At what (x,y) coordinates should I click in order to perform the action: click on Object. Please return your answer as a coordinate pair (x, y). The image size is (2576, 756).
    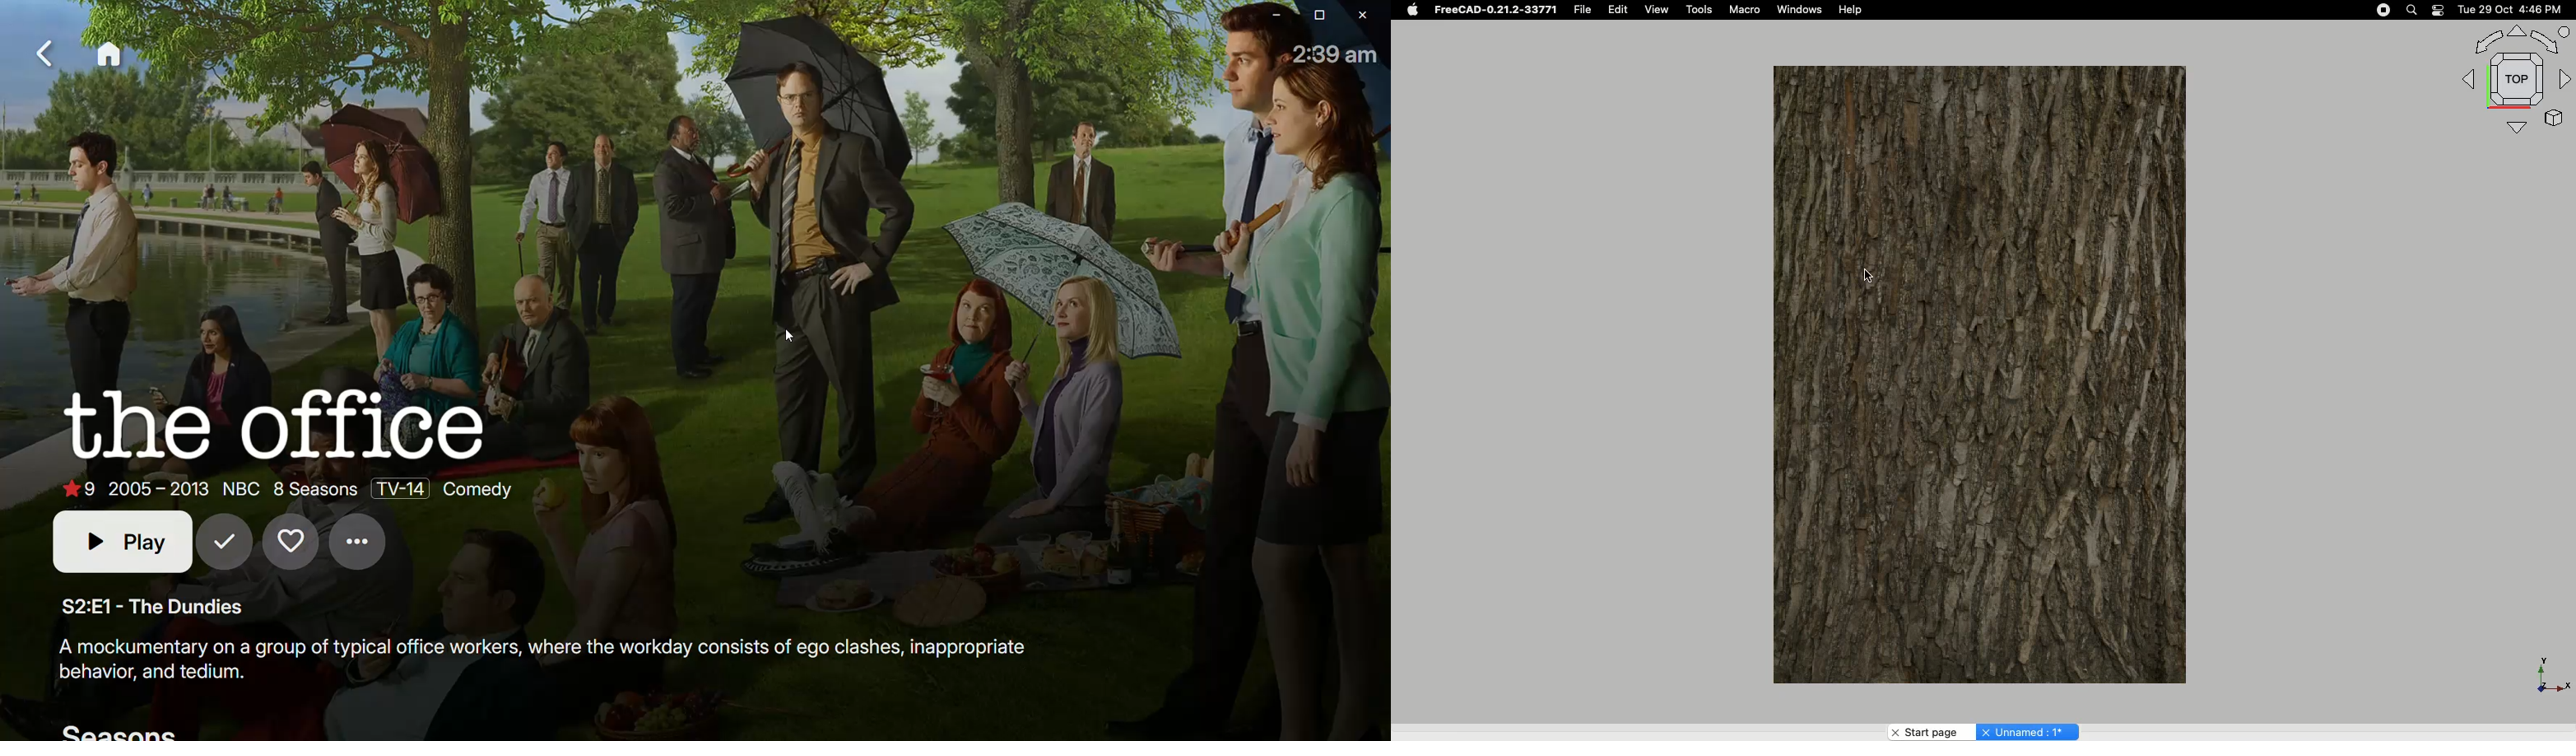
    Looking at the image, I should click on (1980, 370).